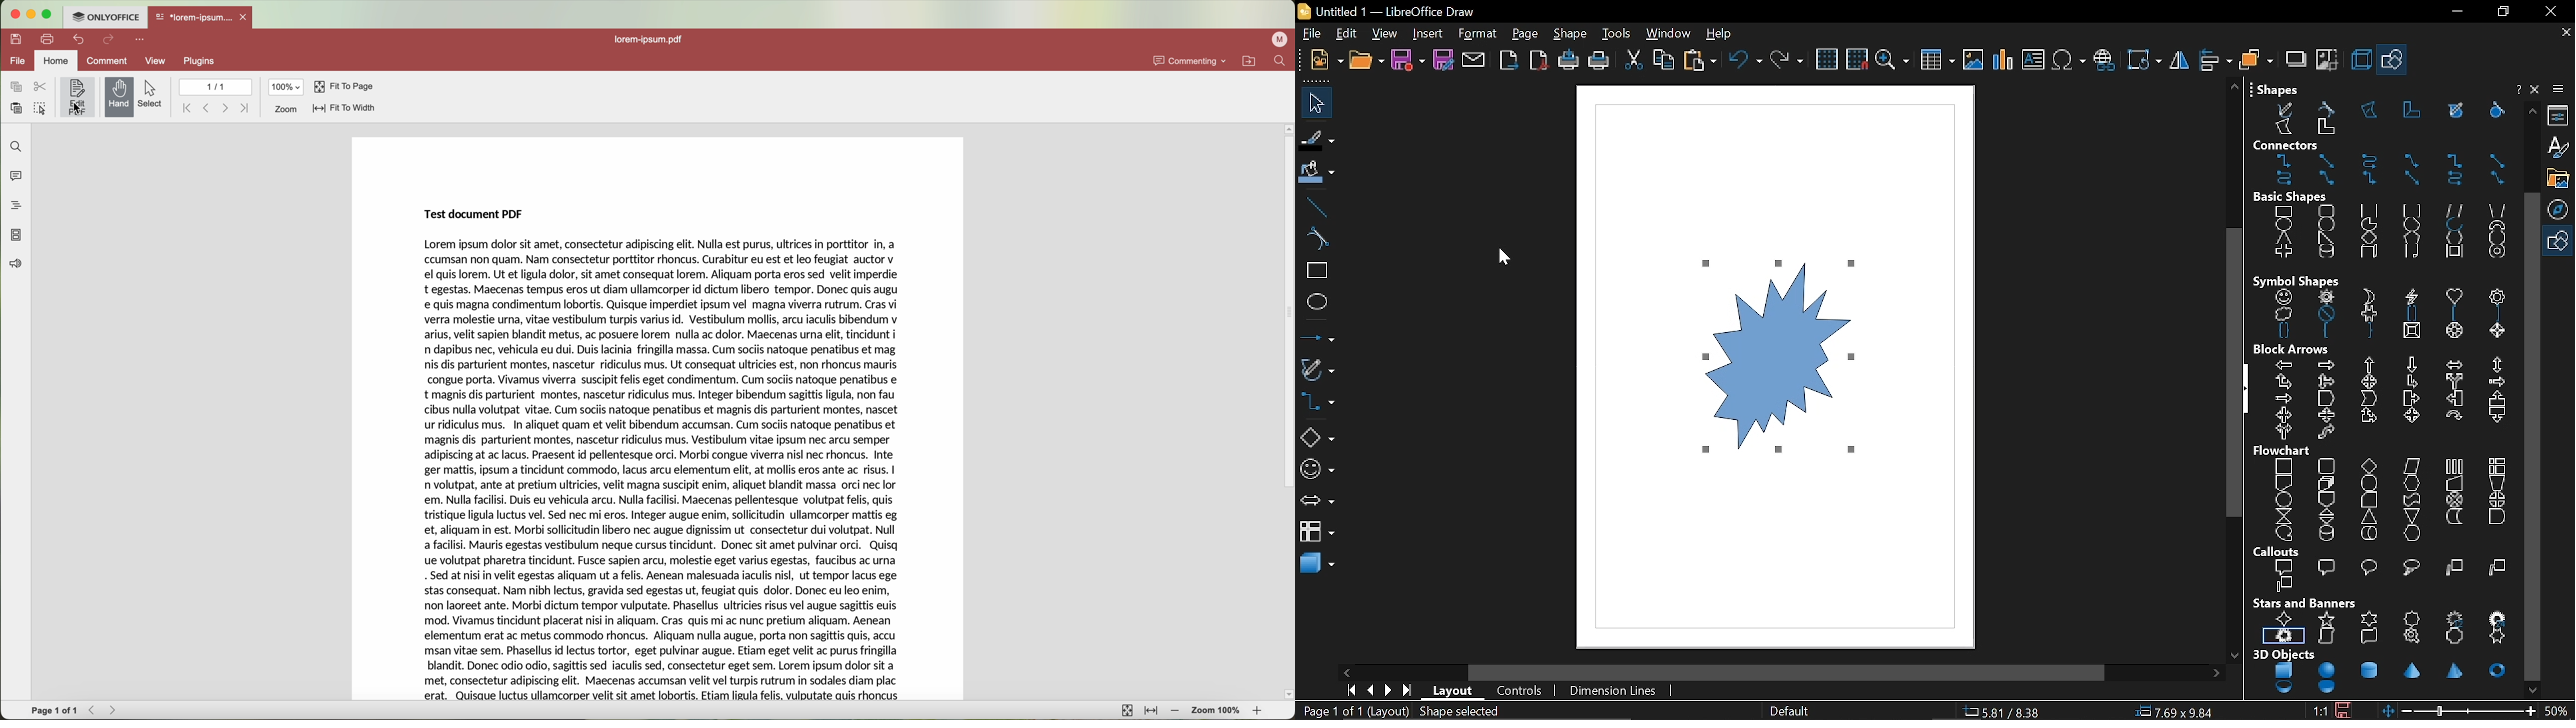  I want to click on ONLYOFFICE, so click(106, 17).